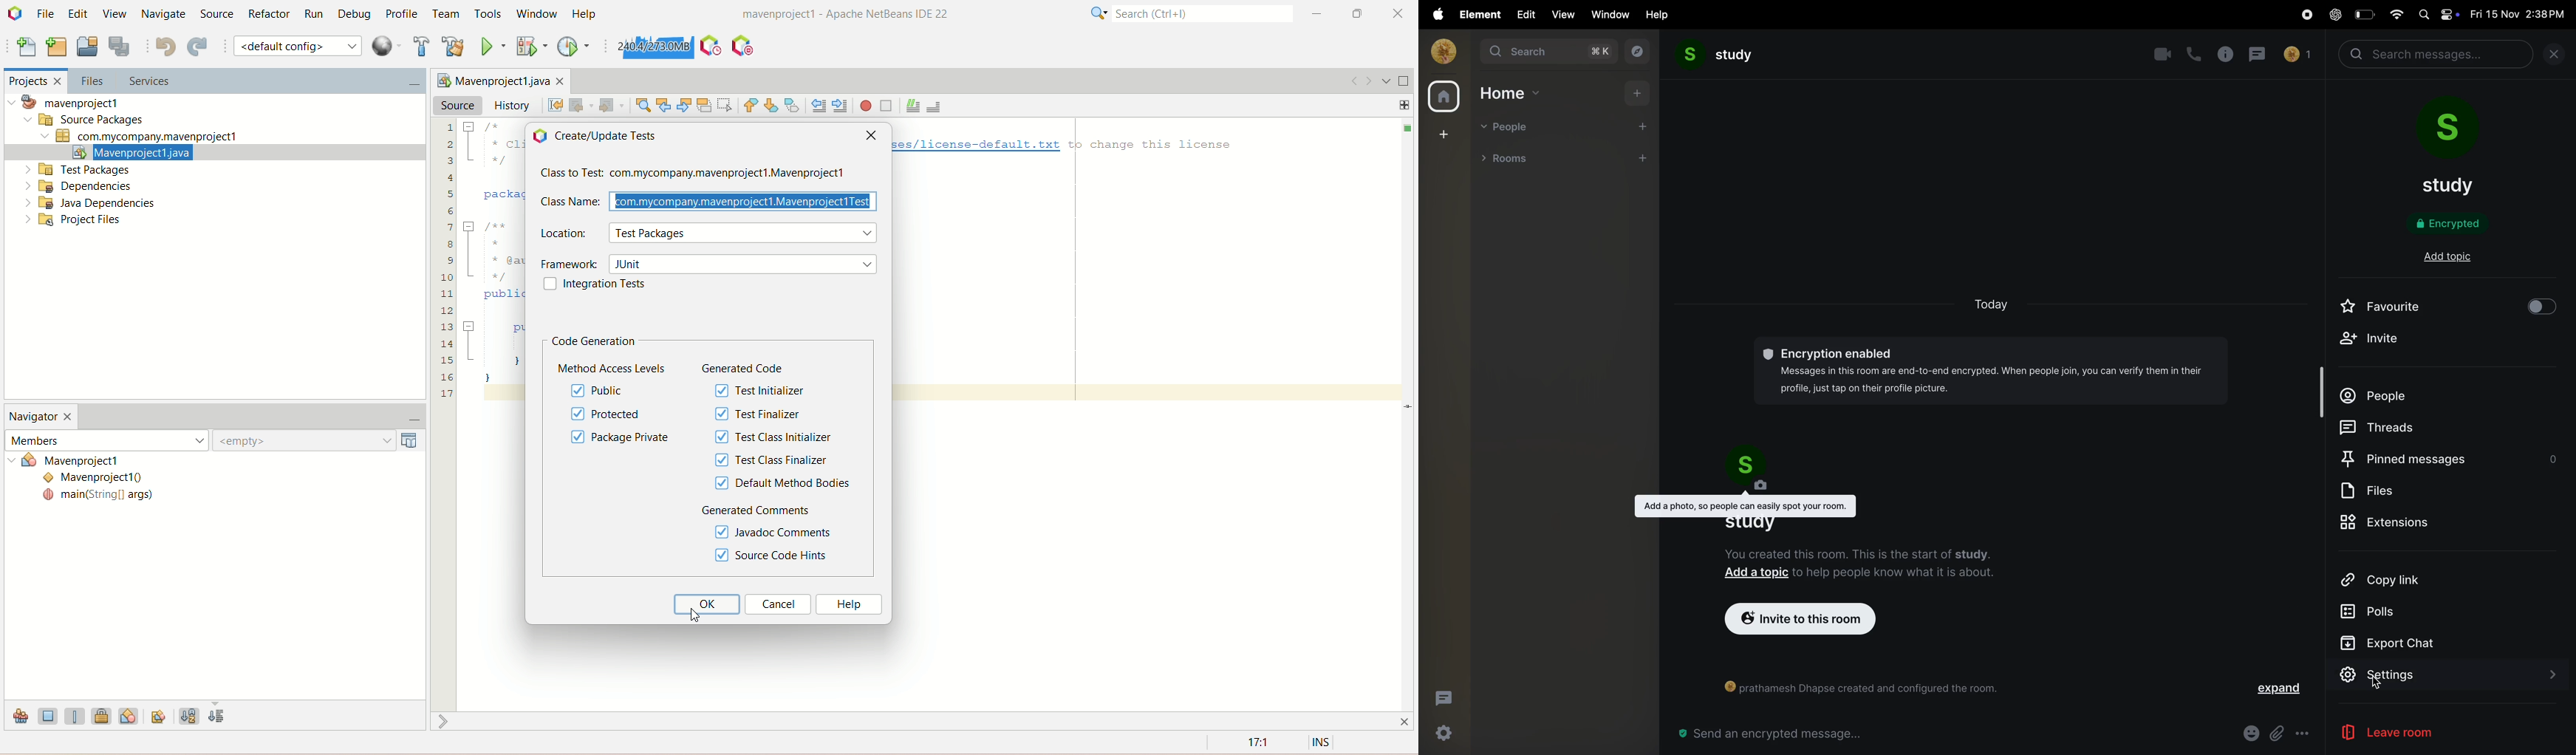 This screenshot has width=2576, height=756. What do you see at coordinates (2558, 56) in the screenshot?
I see `close` at bounding box center [2558, 56].